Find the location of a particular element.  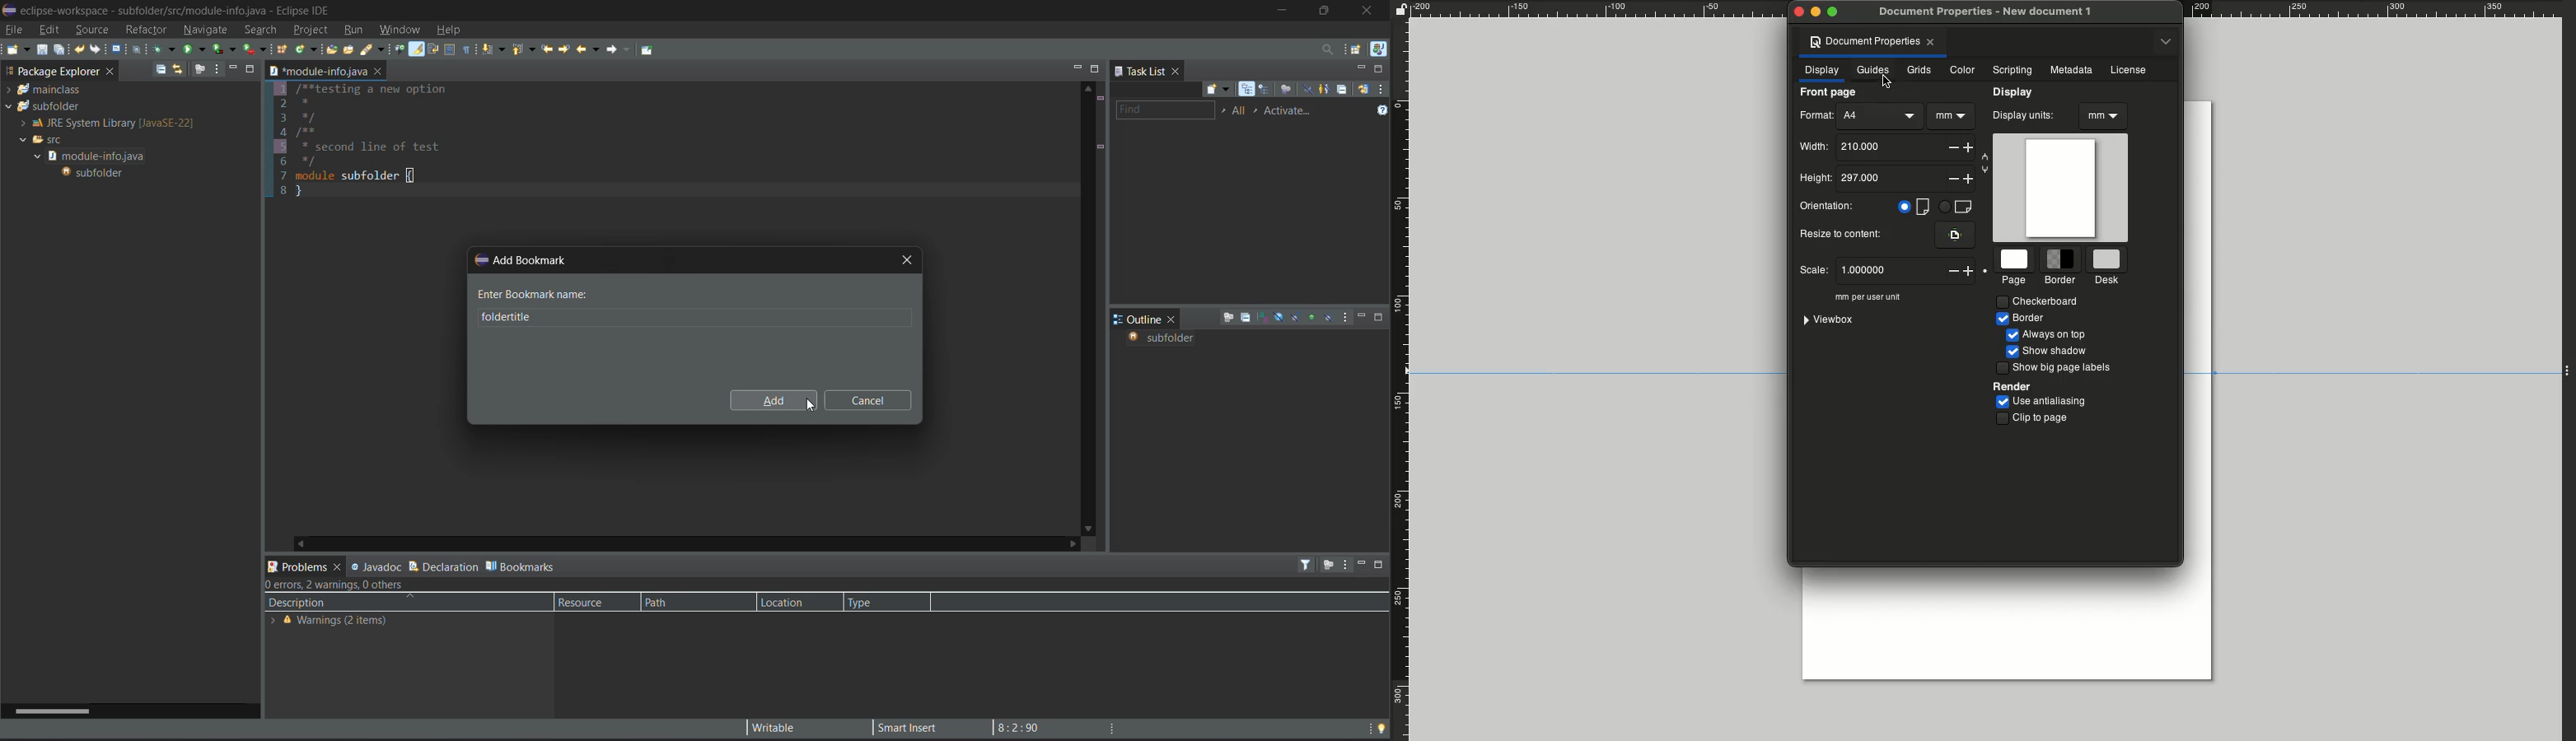

mm is located at coordinates (1951, 117).